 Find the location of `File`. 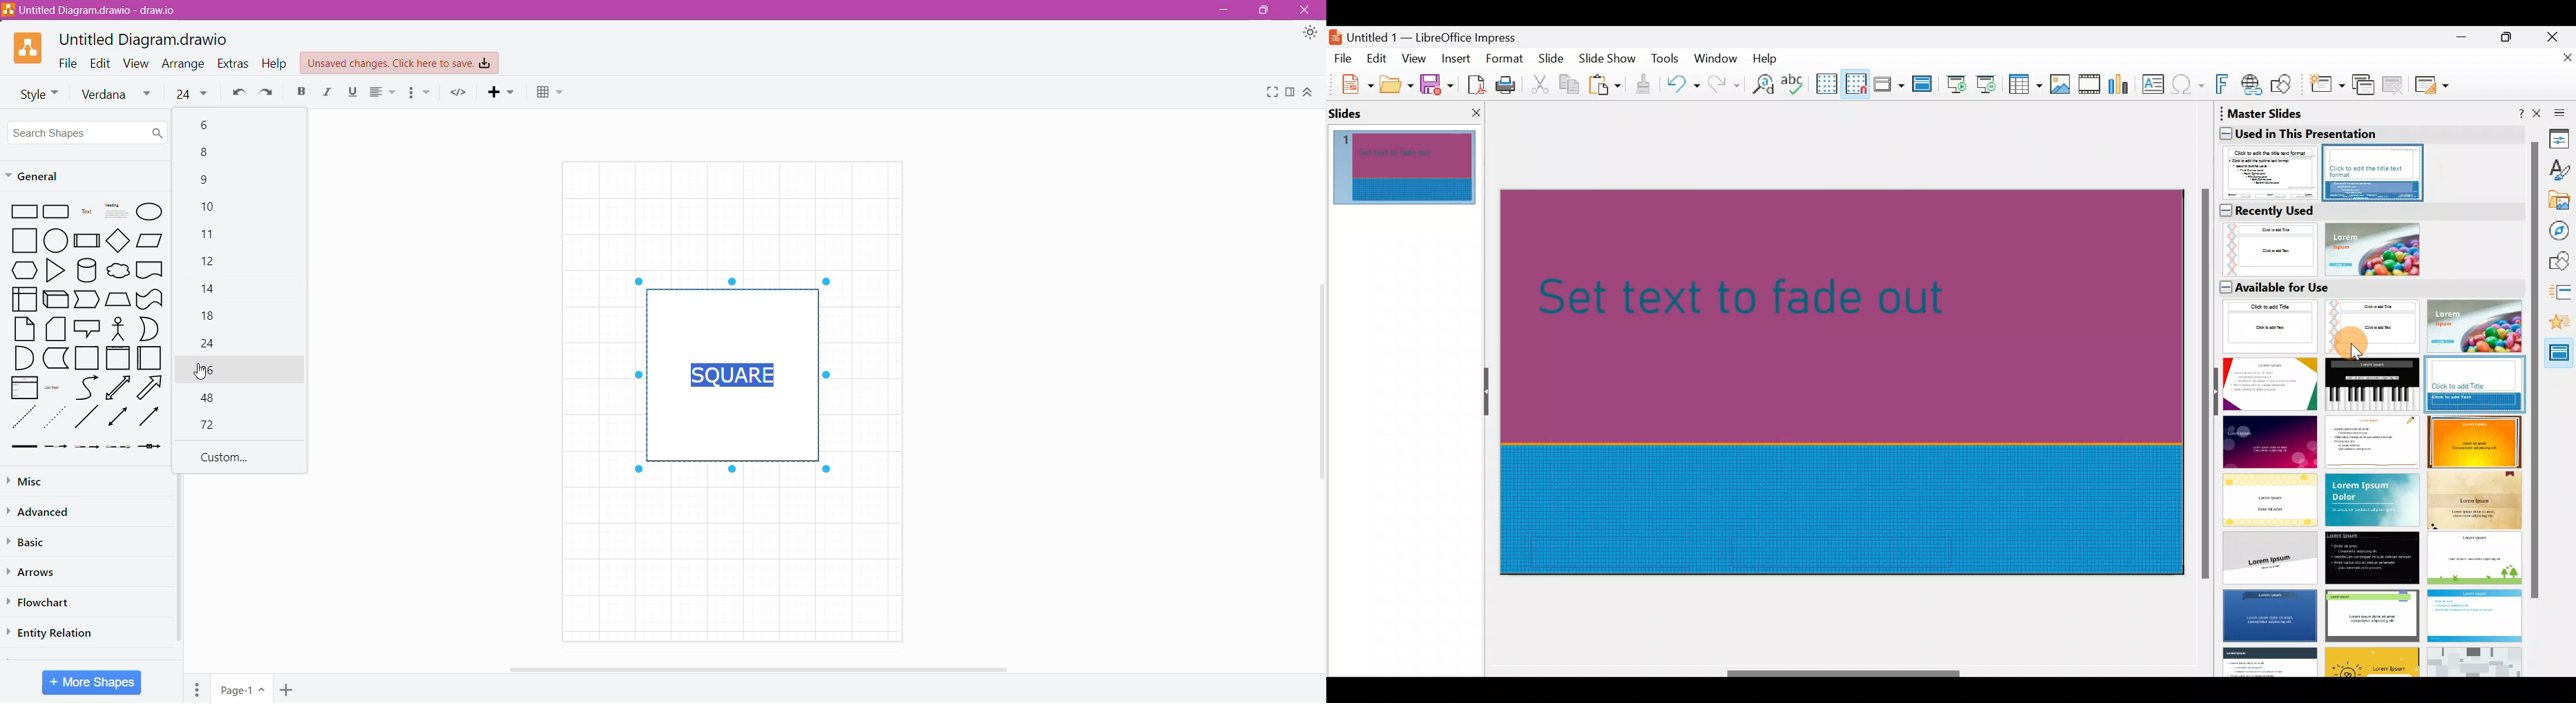

File is located at coordinates (1343, 57).